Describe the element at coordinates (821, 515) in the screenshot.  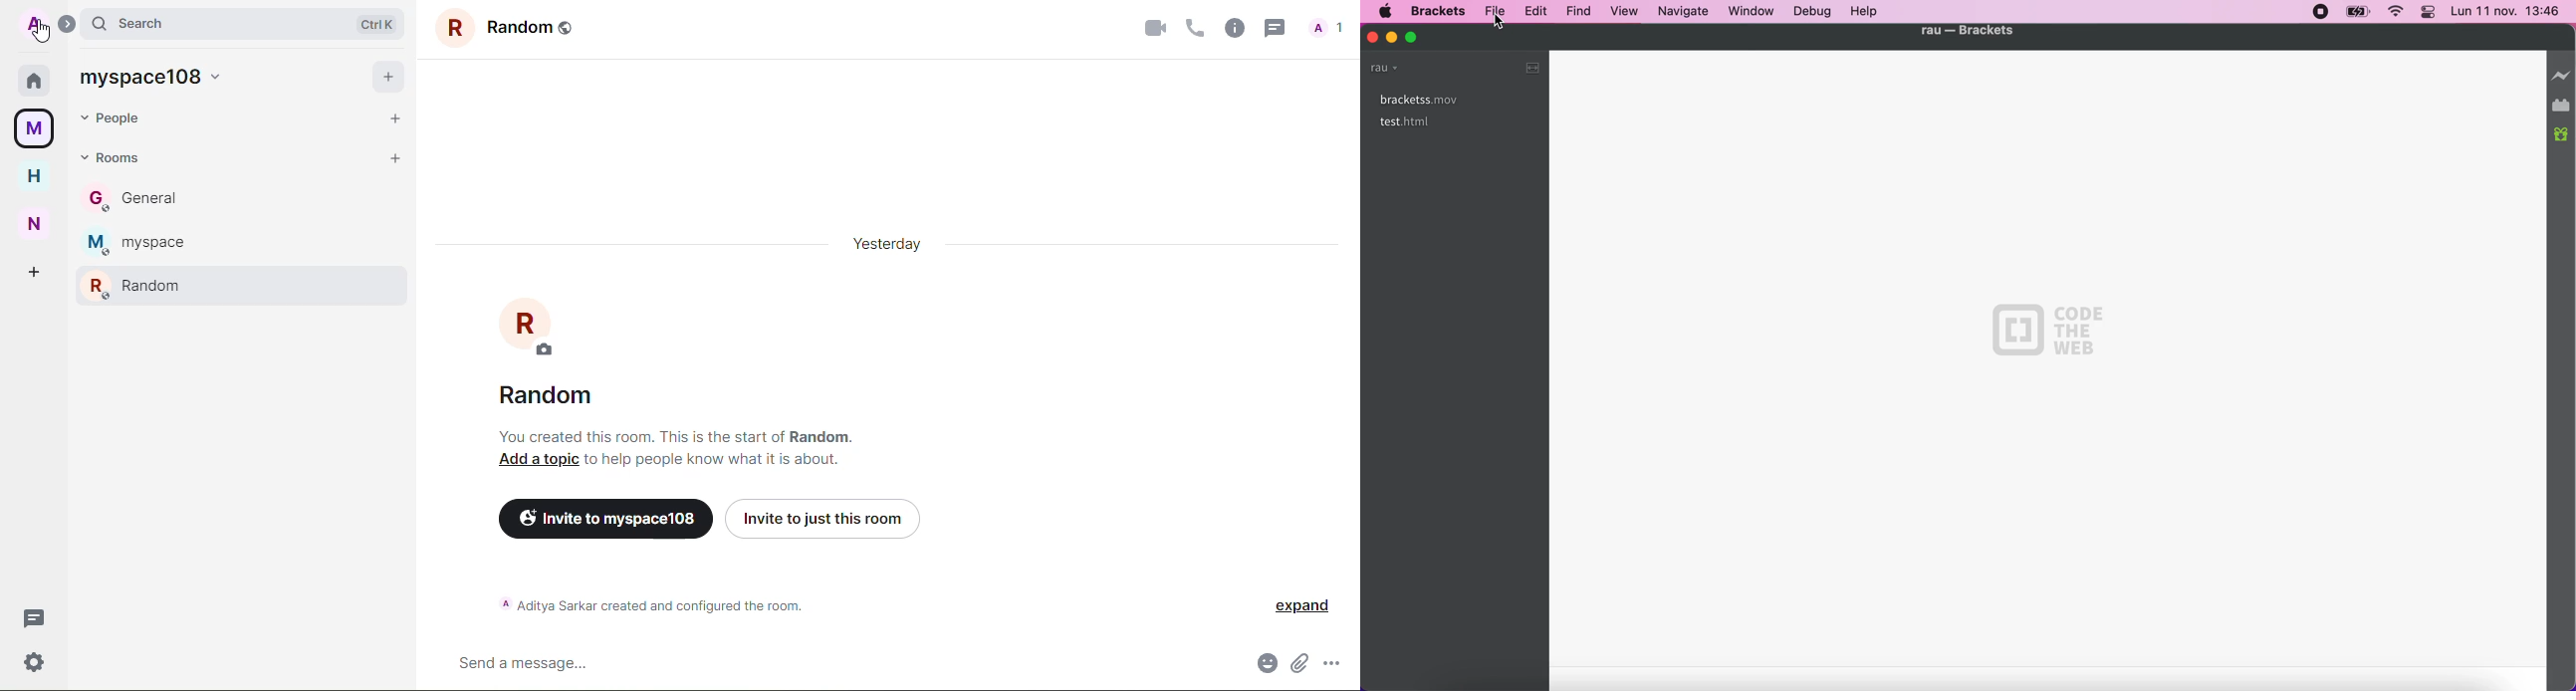
I see `invite` at that location.